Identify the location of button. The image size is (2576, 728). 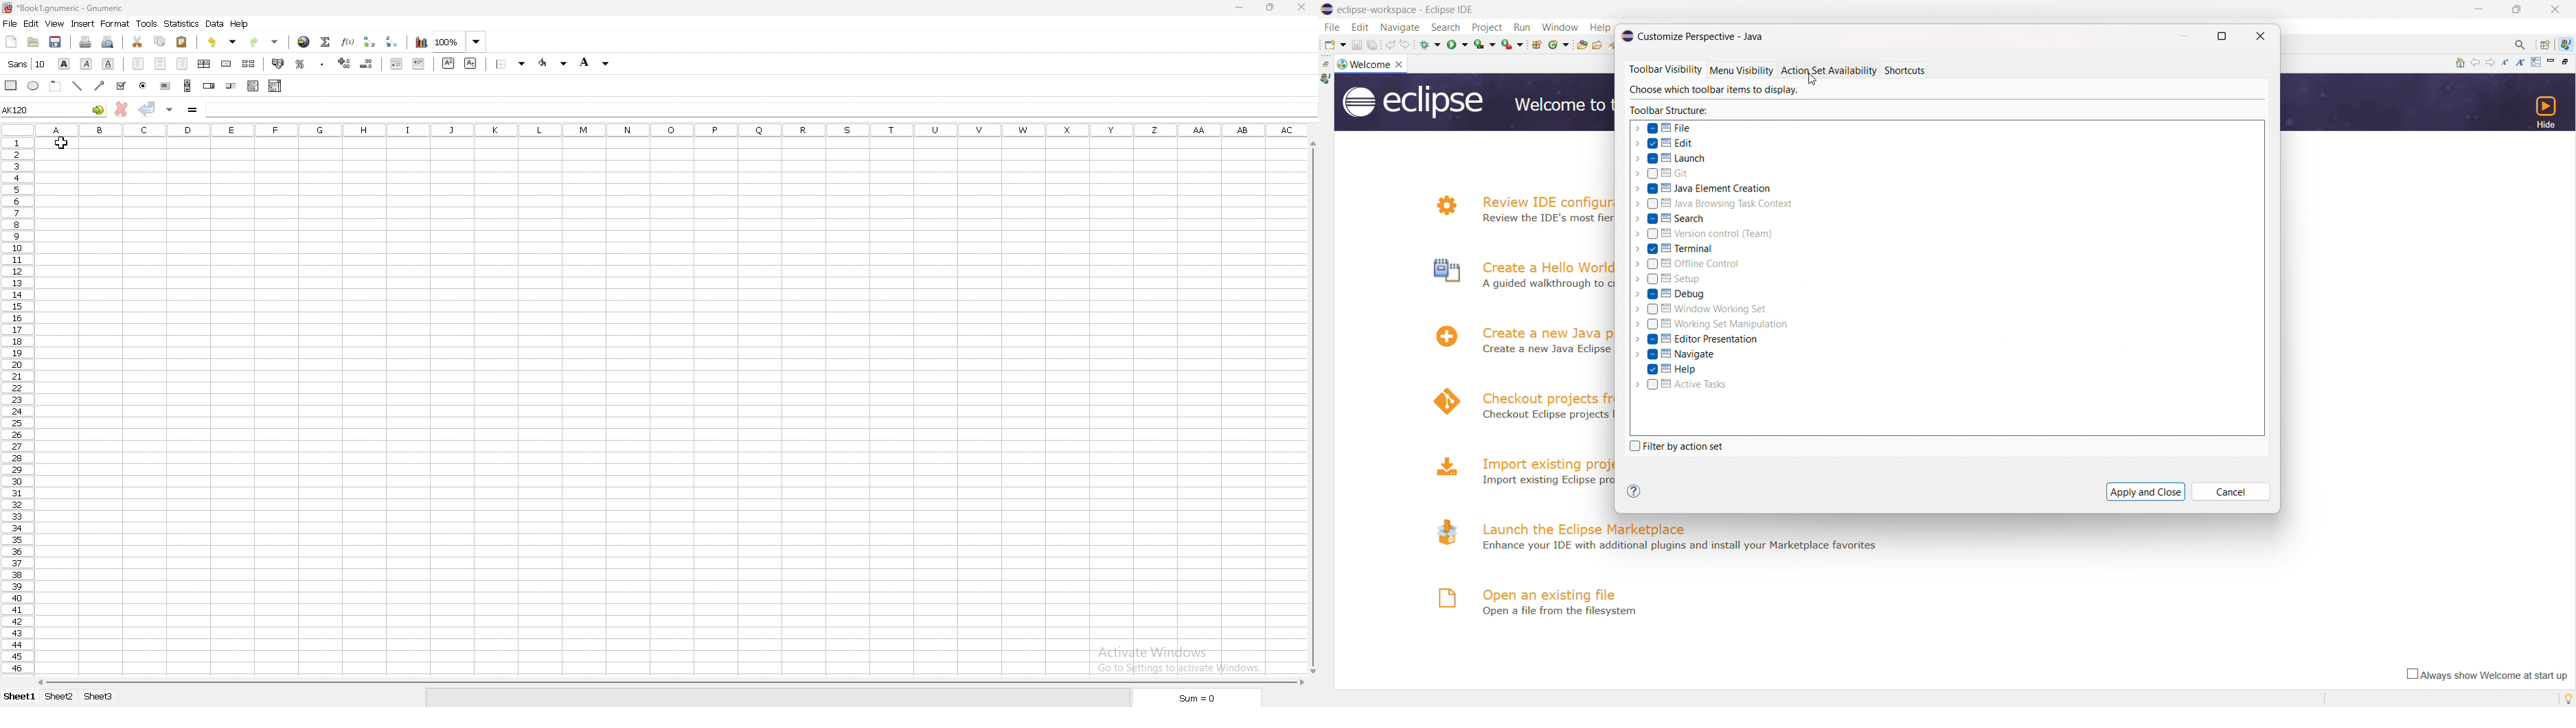
(164, 86).